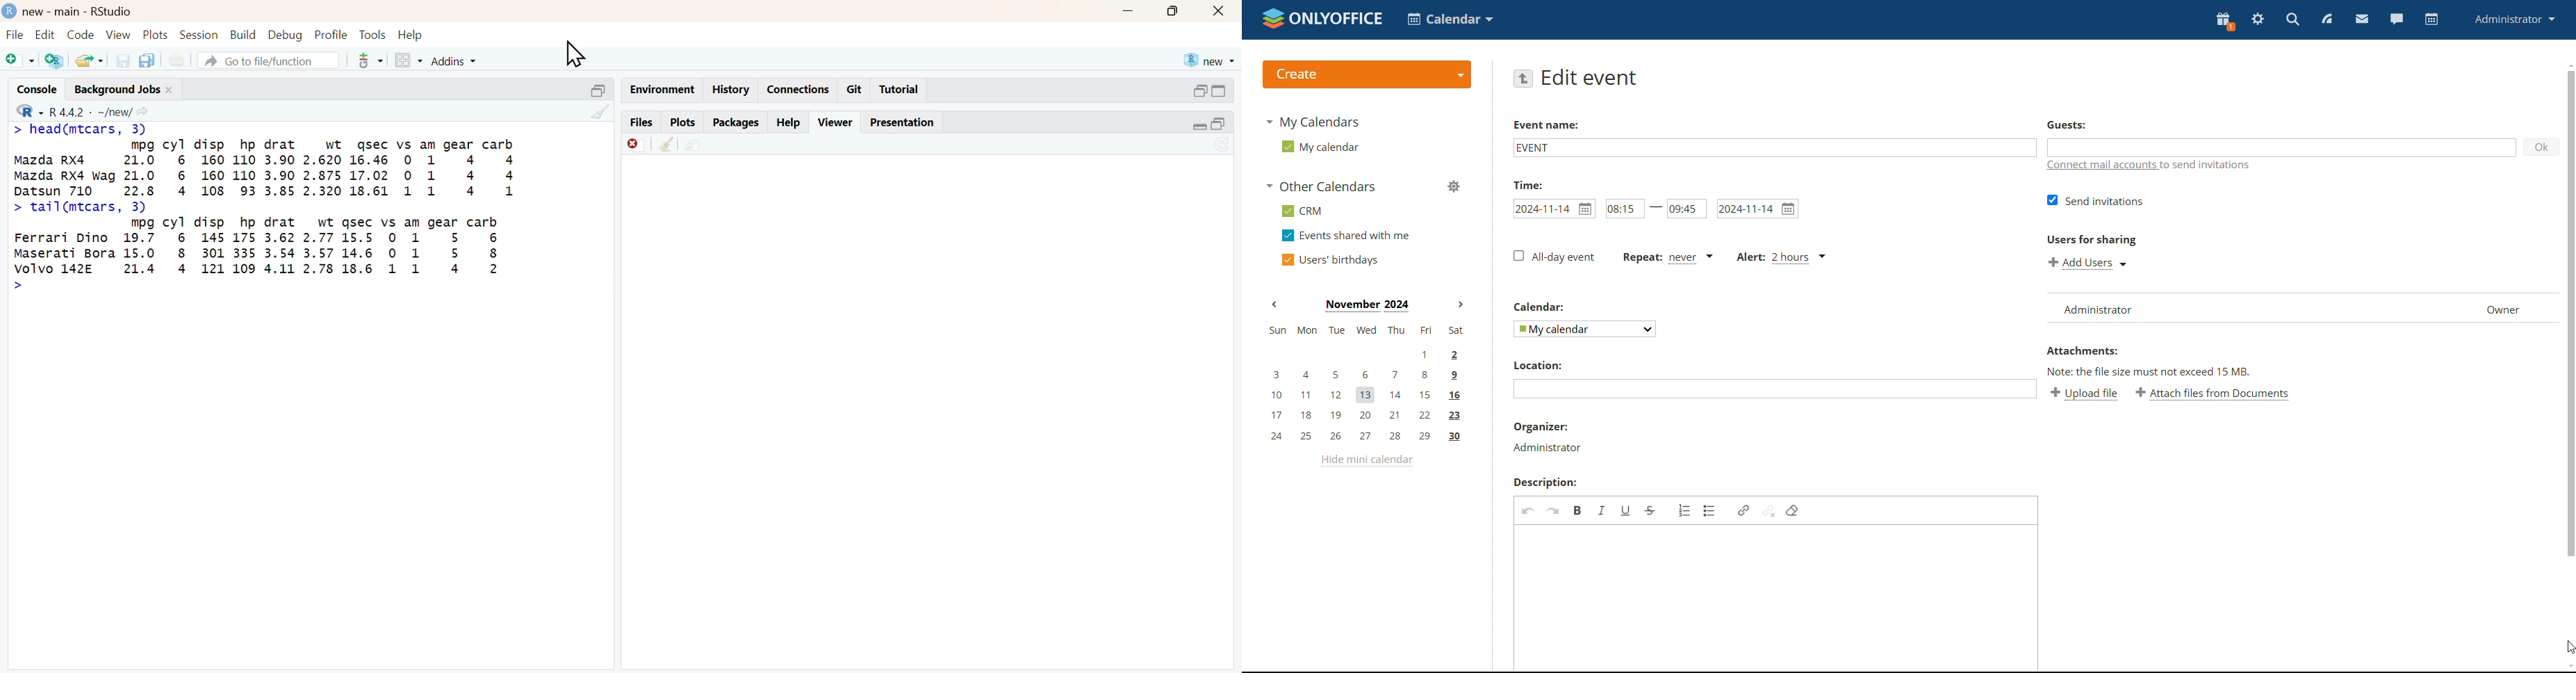 Image resolution: width=2576 pixels, height=700 pixels. Describe the element at coordinates (661, 89) in the screenshot. I see `Environment` at that location.